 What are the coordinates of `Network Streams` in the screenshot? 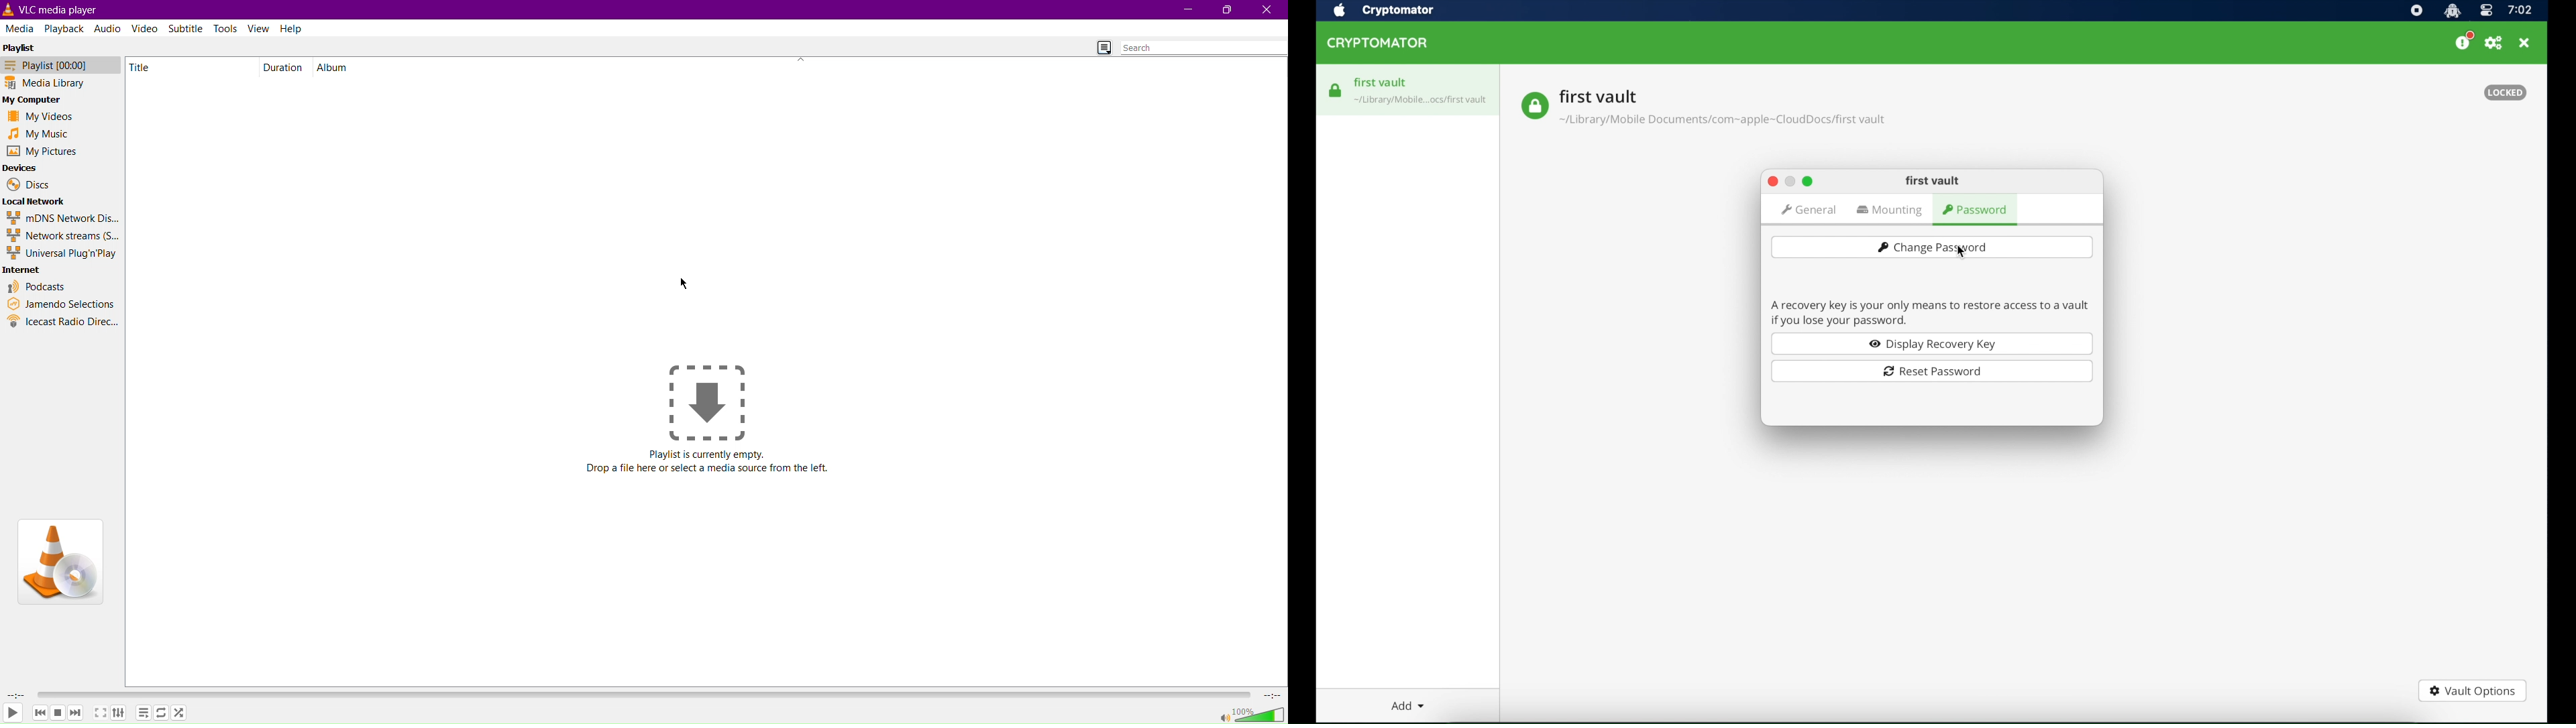 It's located at (62, 236).